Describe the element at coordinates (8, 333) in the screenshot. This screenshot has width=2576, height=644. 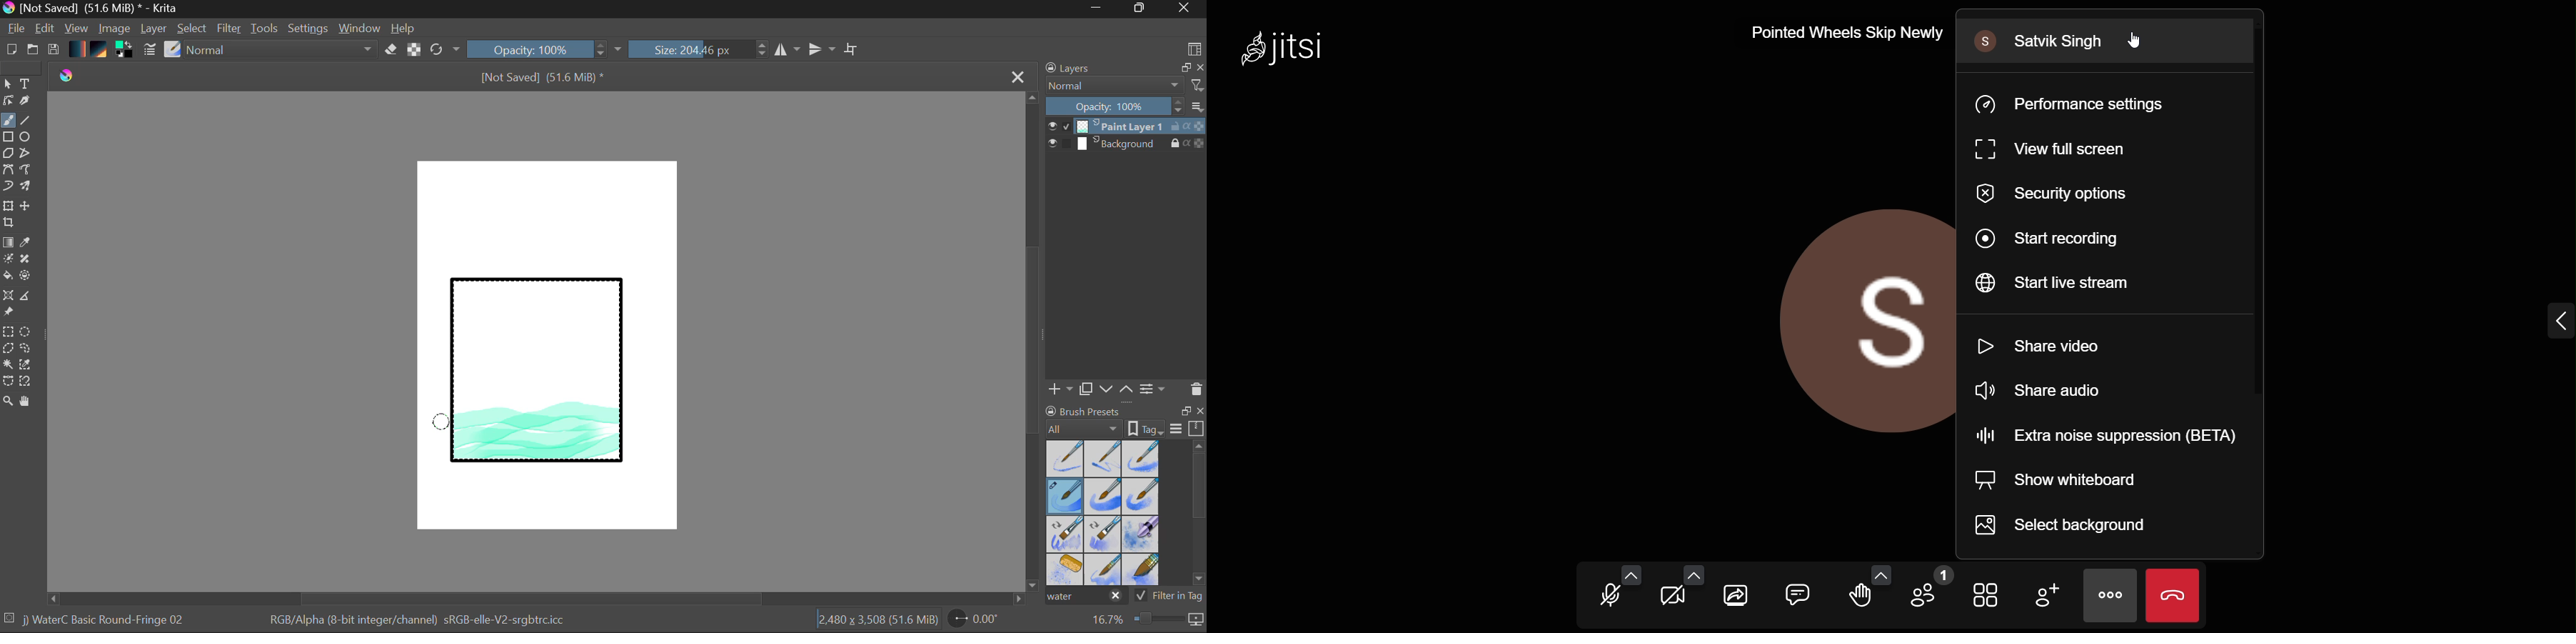
I see `Rectangle Selection Tool` at that location.